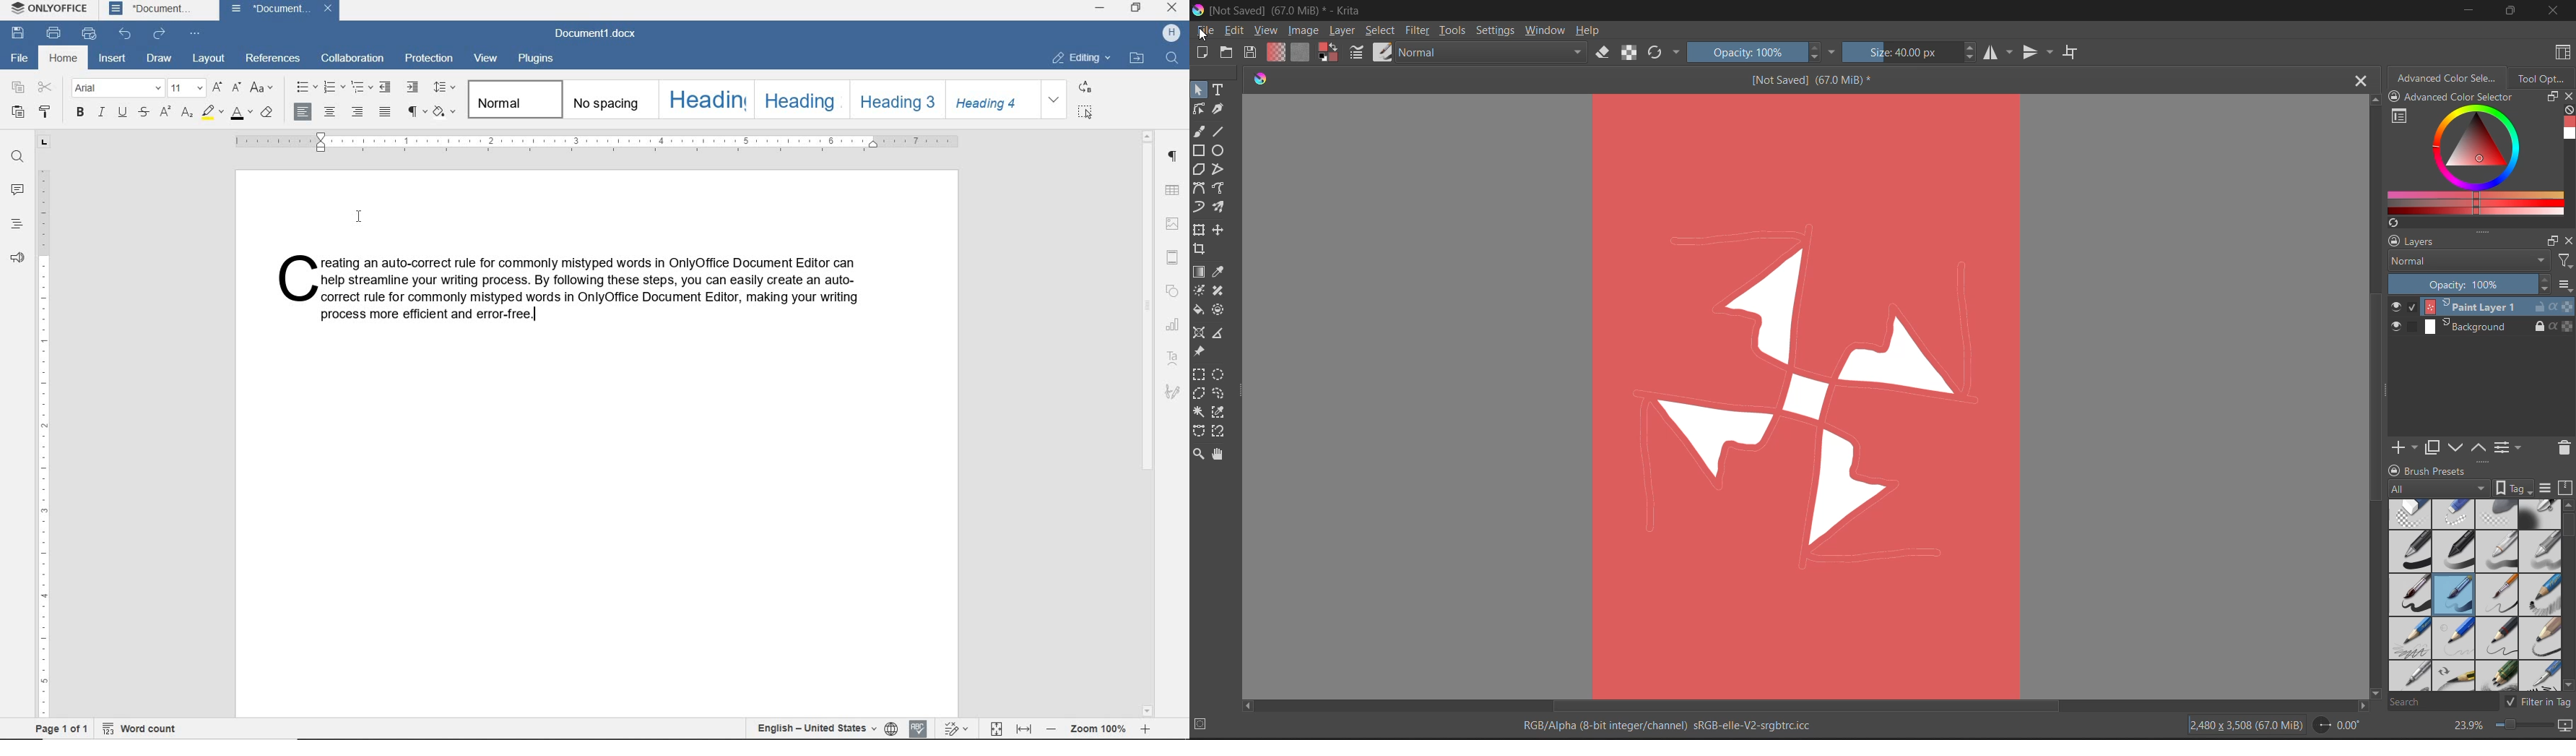  Describe the element at coordinates (1220, 208) in the screenshot. I see `tools` at that location.